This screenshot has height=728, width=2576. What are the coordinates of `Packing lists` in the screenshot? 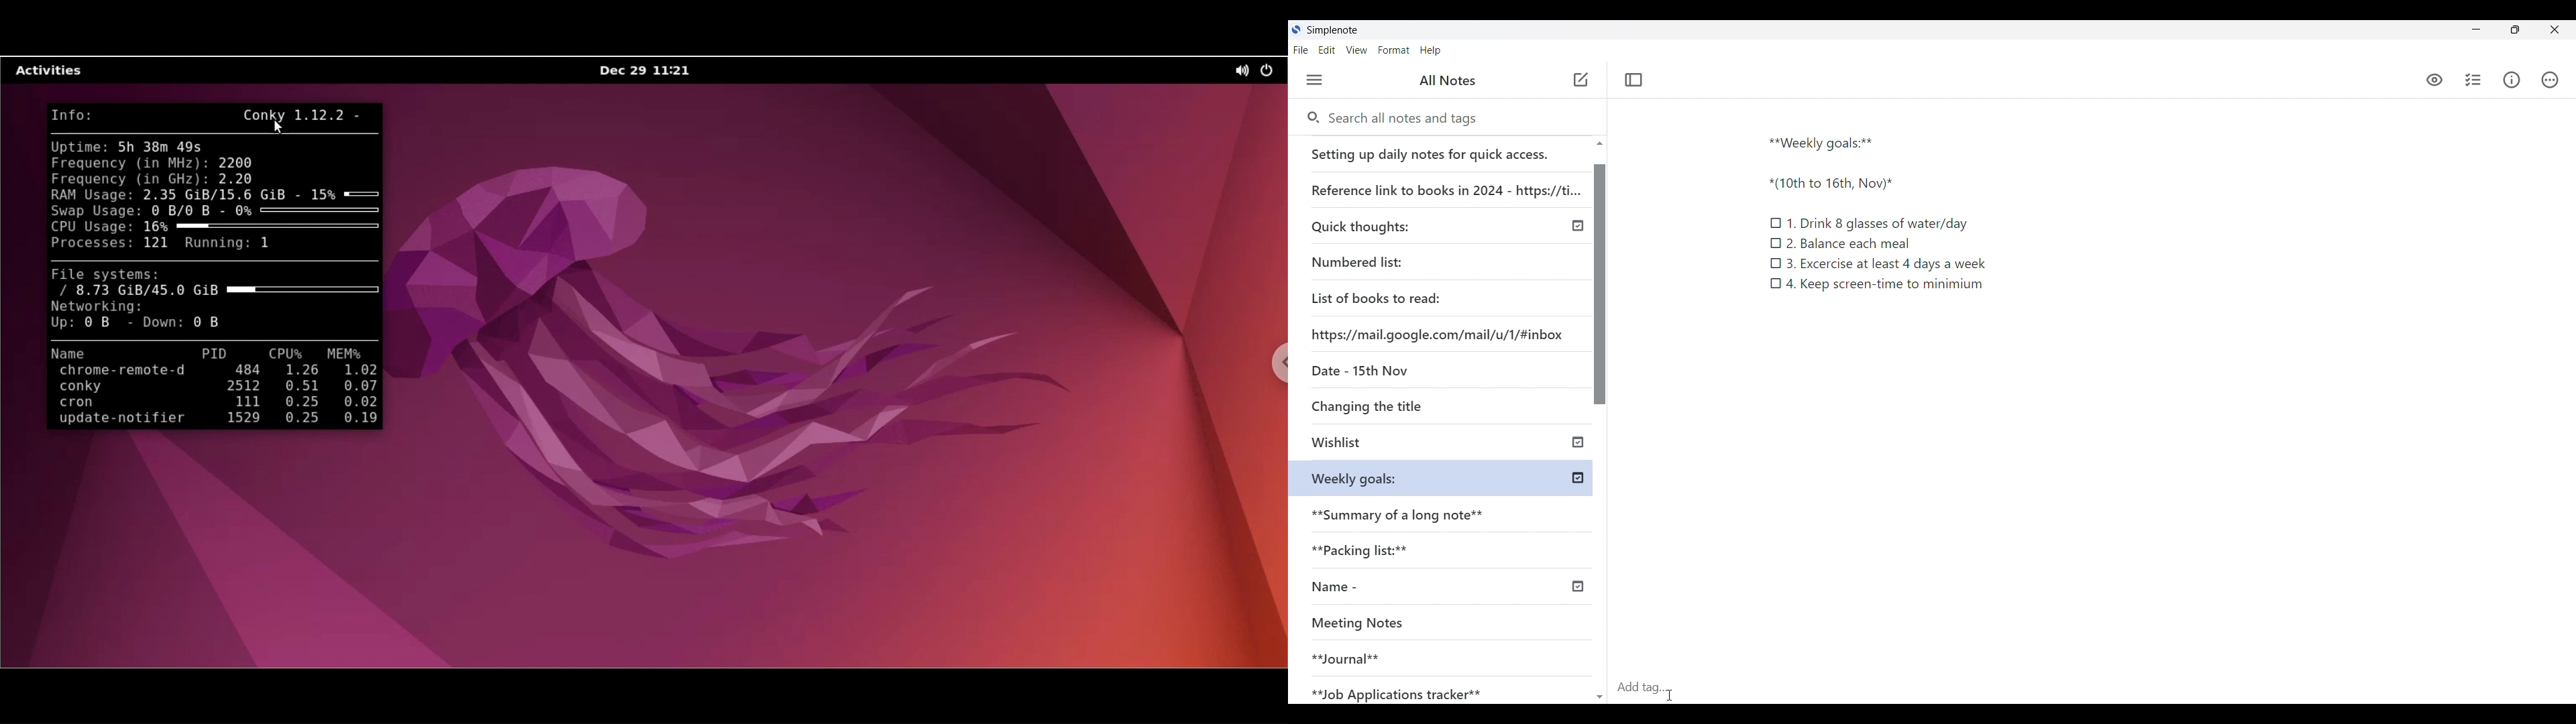 It's located at (1446, 548).